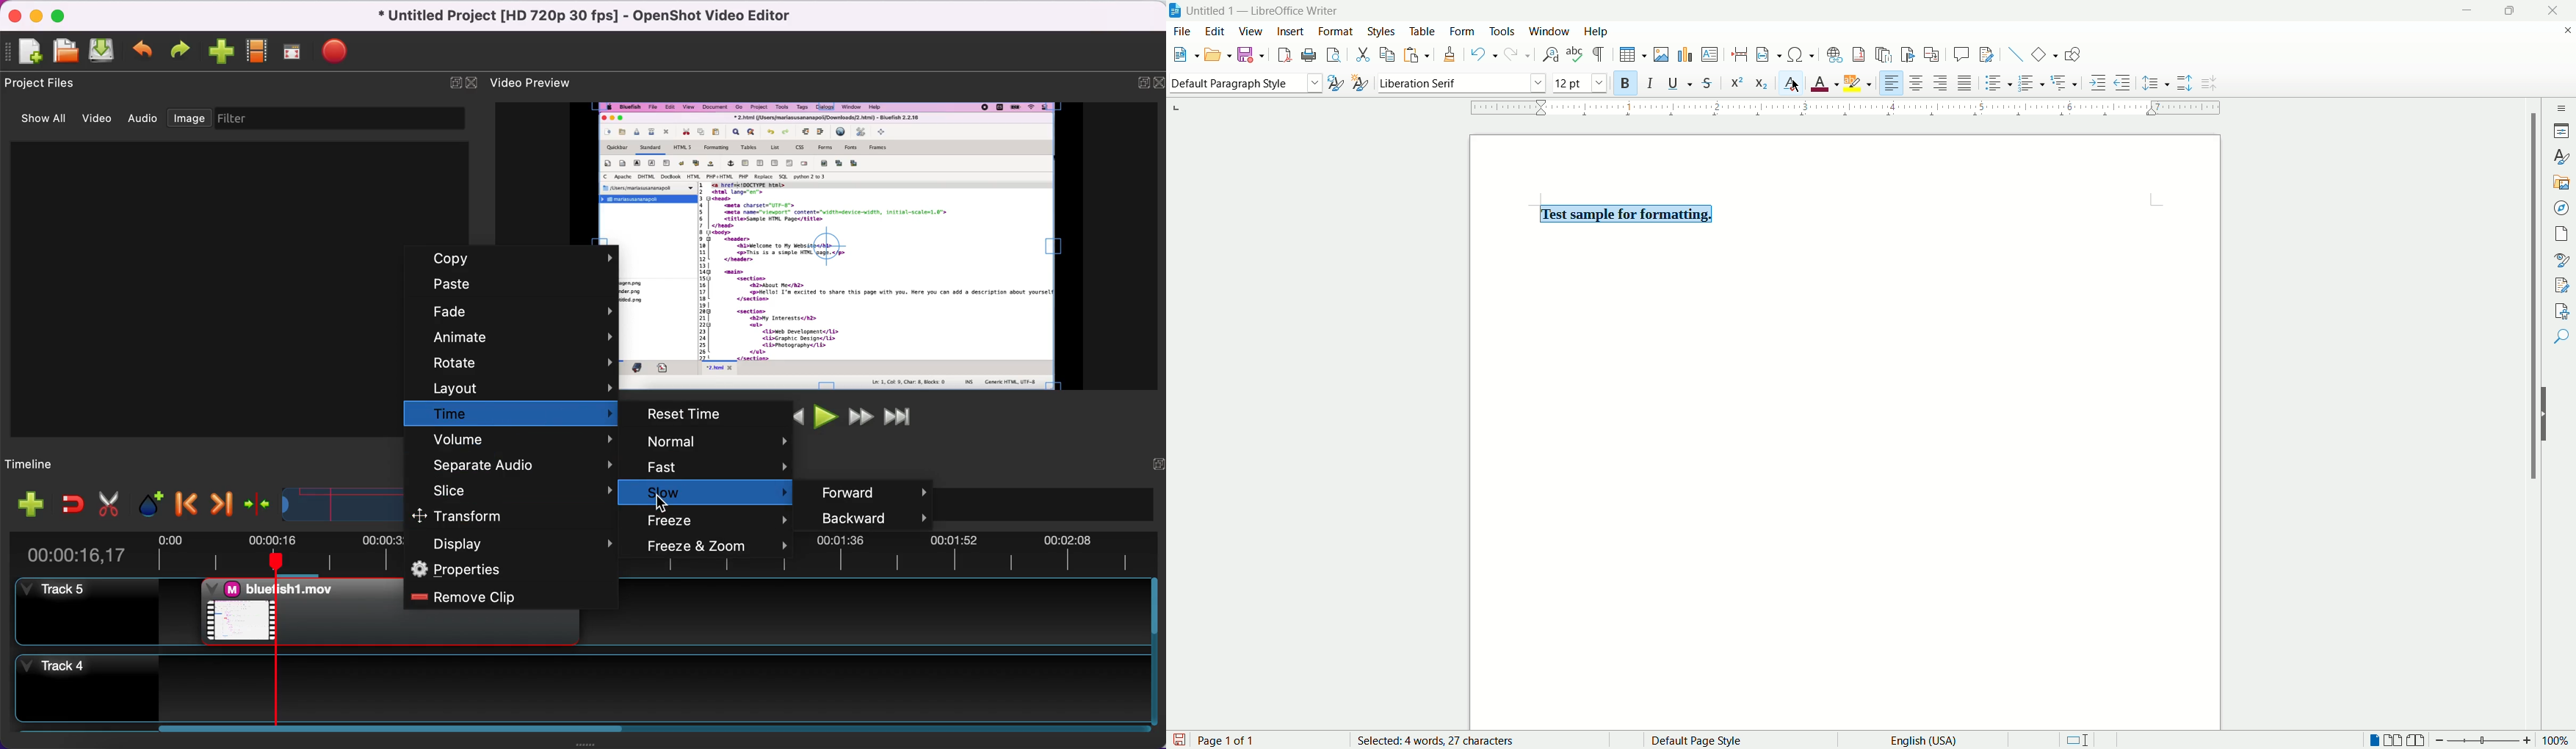 This screenshot has width=2576, height=756. Describe the element at coordinates (2561, 259) in the screenshot. I see `style inspector` at that location.